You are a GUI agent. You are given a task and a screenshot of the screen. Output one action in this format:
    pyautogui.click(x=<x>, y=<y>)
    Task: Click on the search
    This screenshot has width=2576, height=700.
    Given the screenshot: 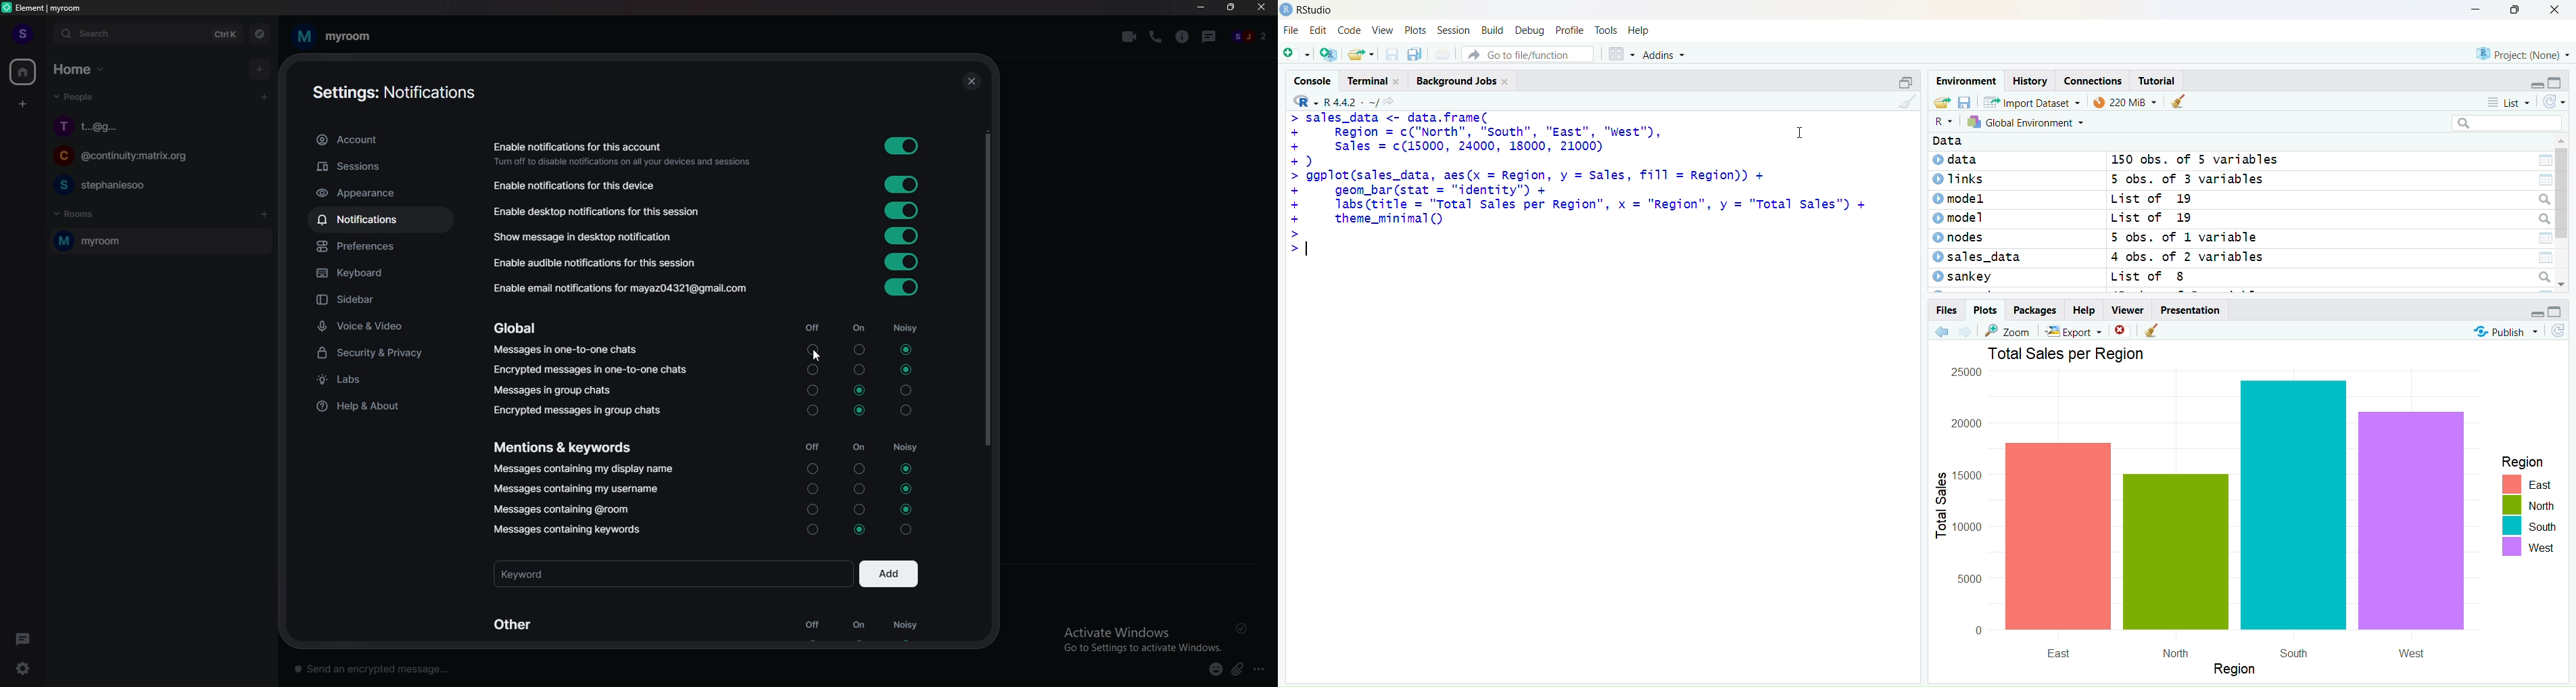 What is the action you would take?
    pyautogui.click(x=2508, y=124)
    